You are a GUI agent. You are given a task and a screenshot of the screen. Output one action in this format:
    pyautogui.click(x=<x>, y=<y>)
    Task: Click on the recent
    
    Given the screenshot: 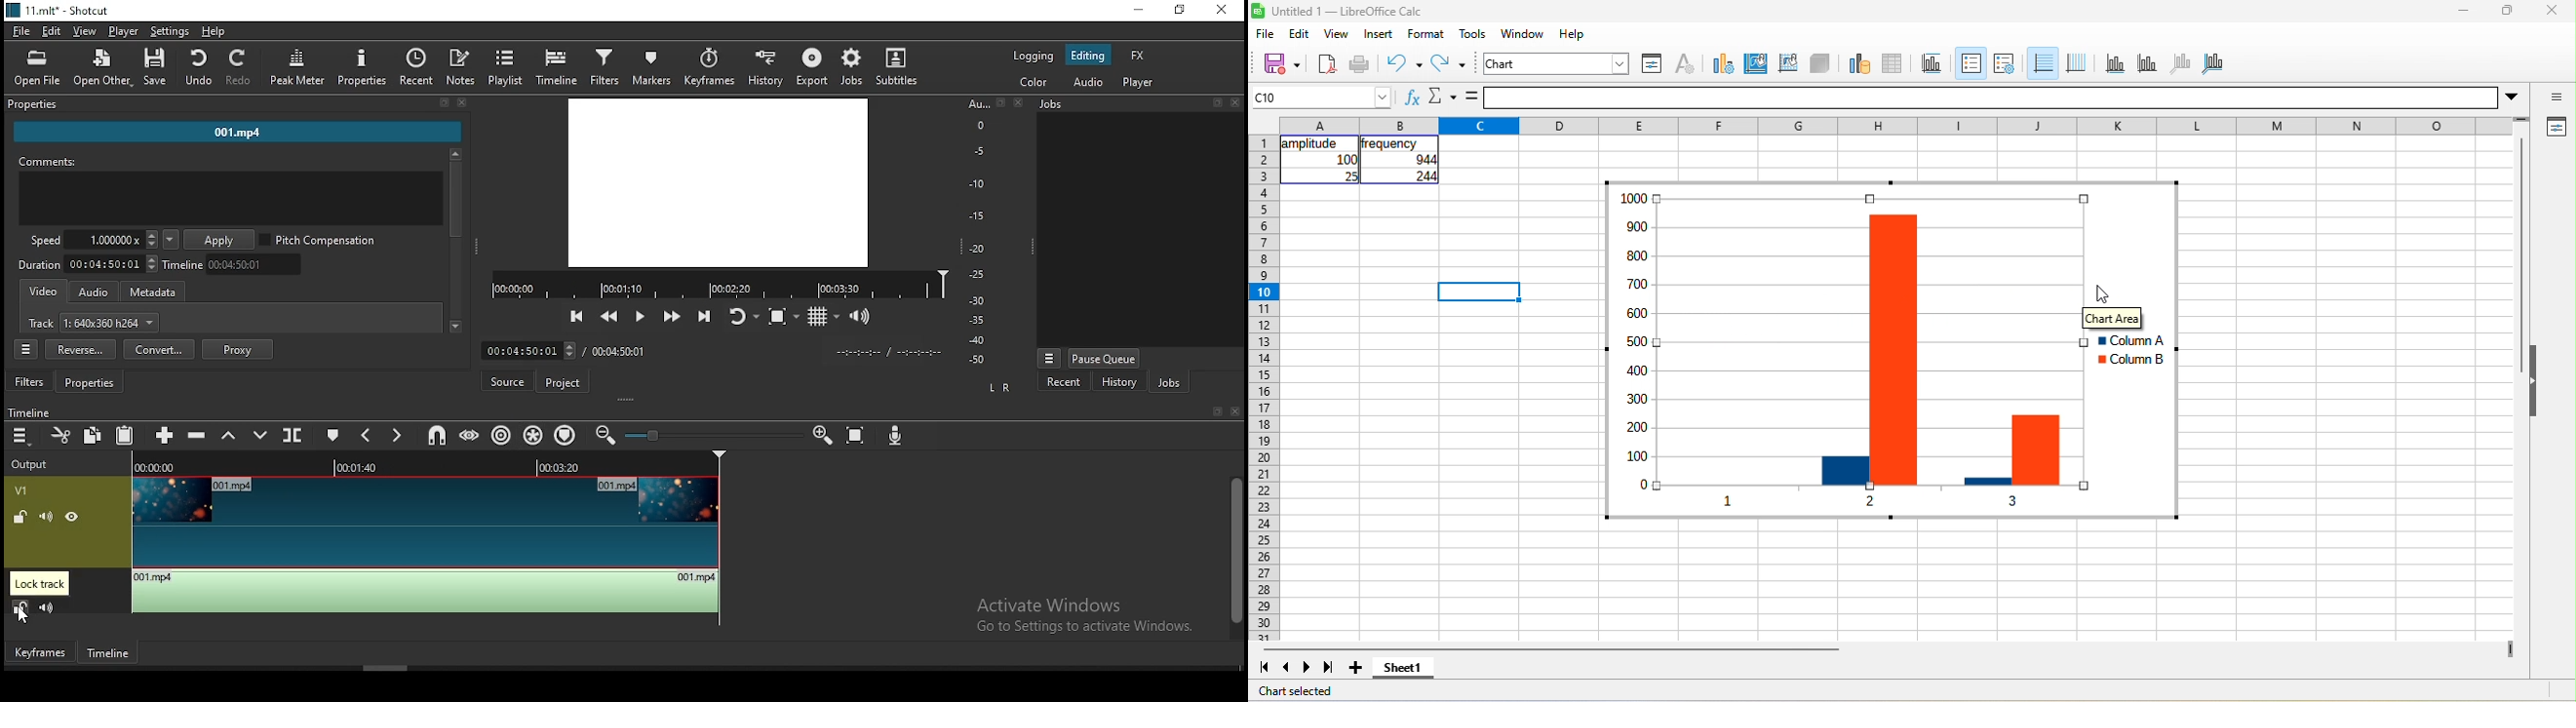 What is the action you would take?
    pyautogui.click(x=415, y=65)
    